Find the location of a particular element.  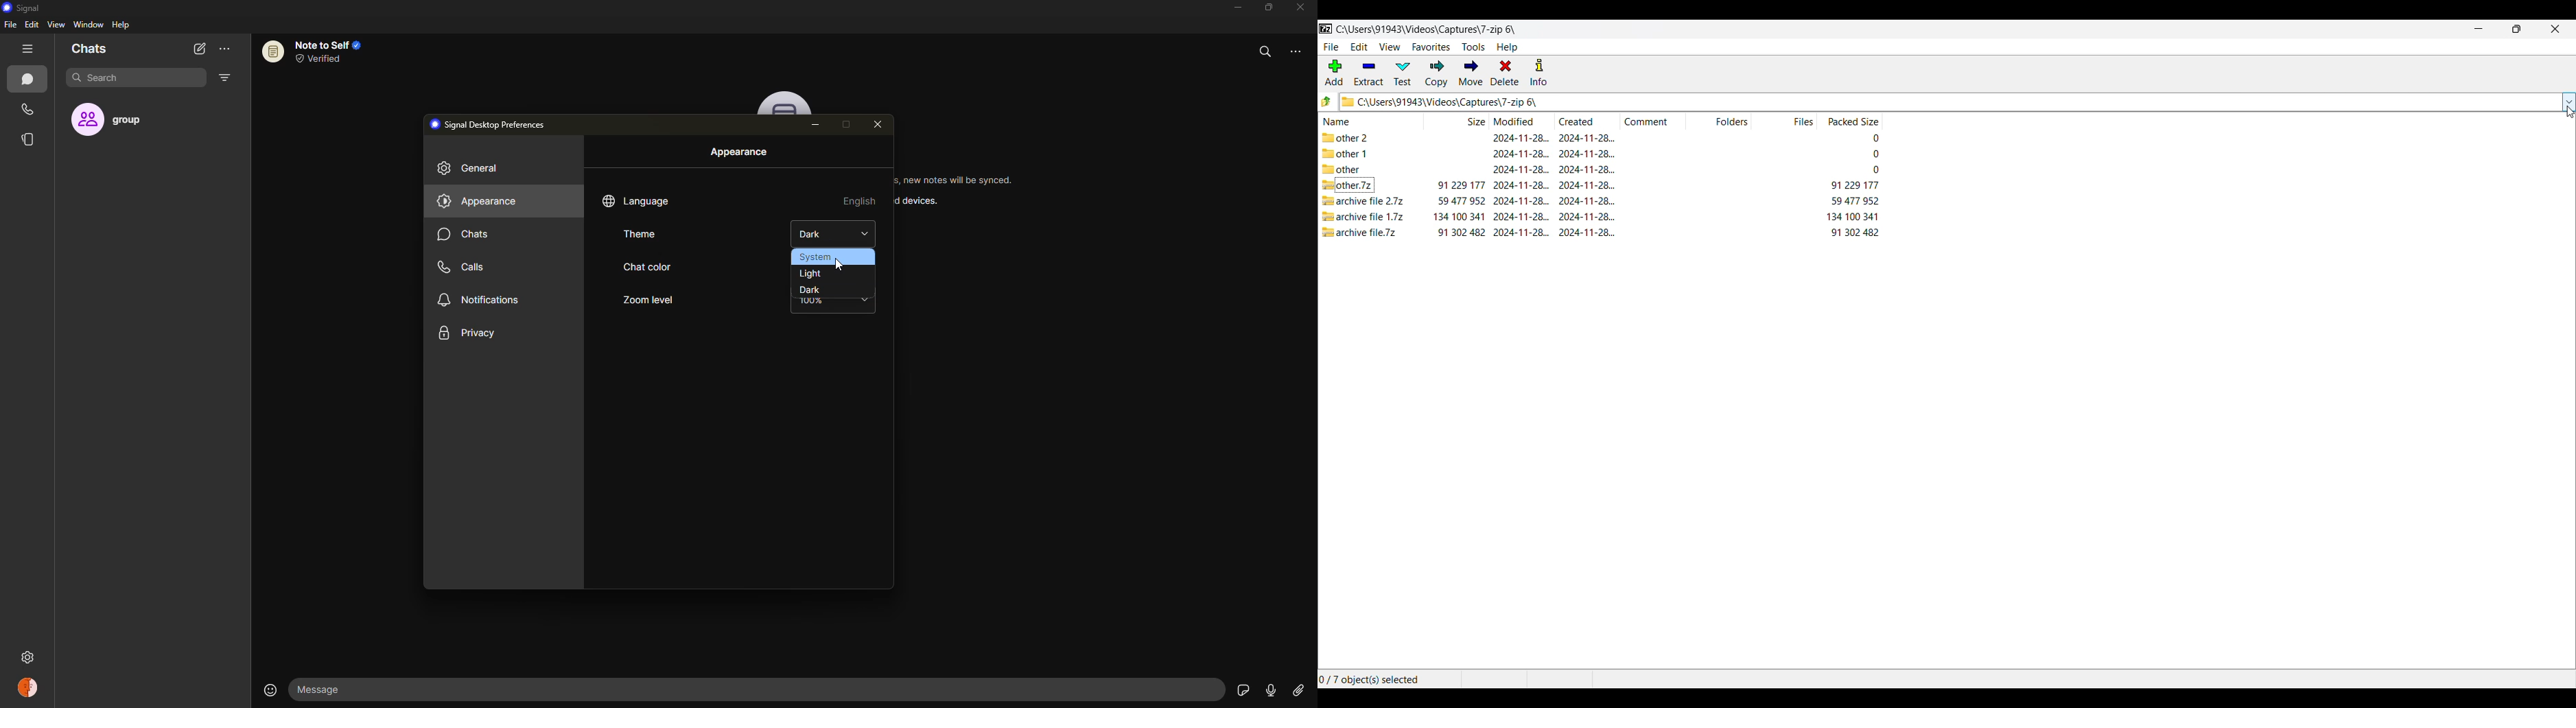

created date & time is located at coordinates (1586, 138).